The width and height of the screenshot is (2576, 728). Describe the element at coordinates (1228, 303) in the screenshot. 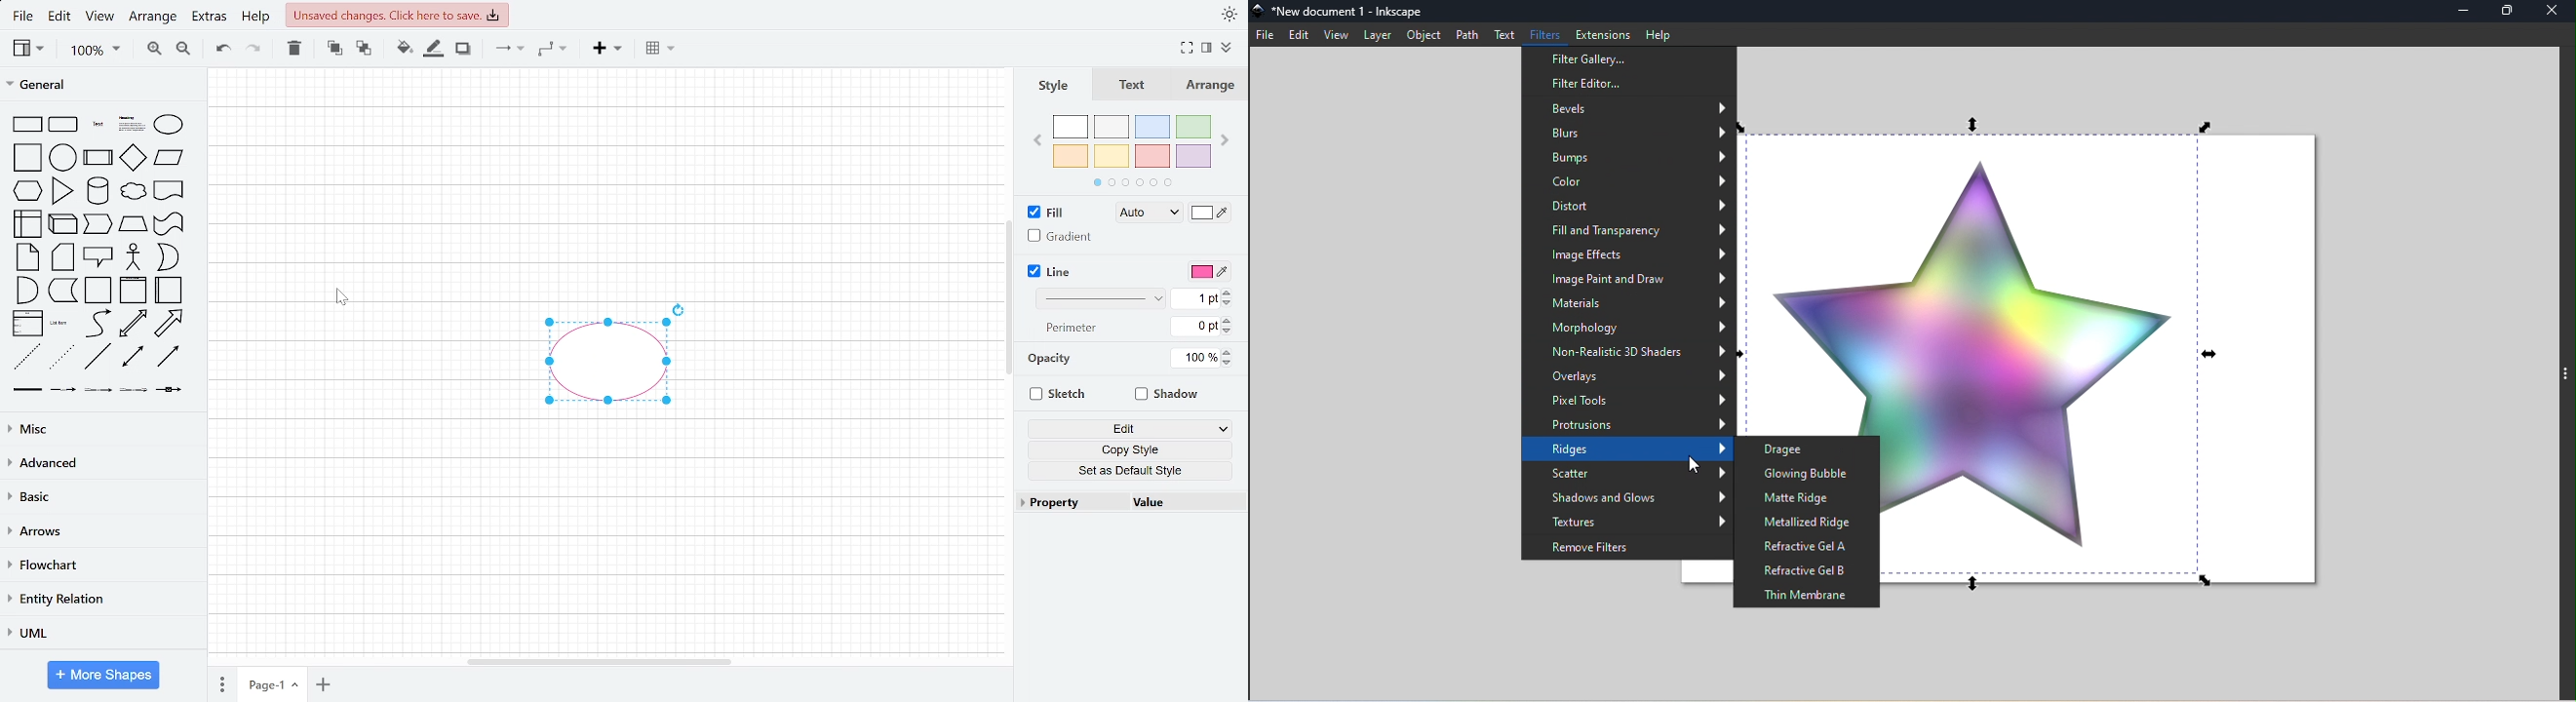

I see `Decrease line width` at that location.